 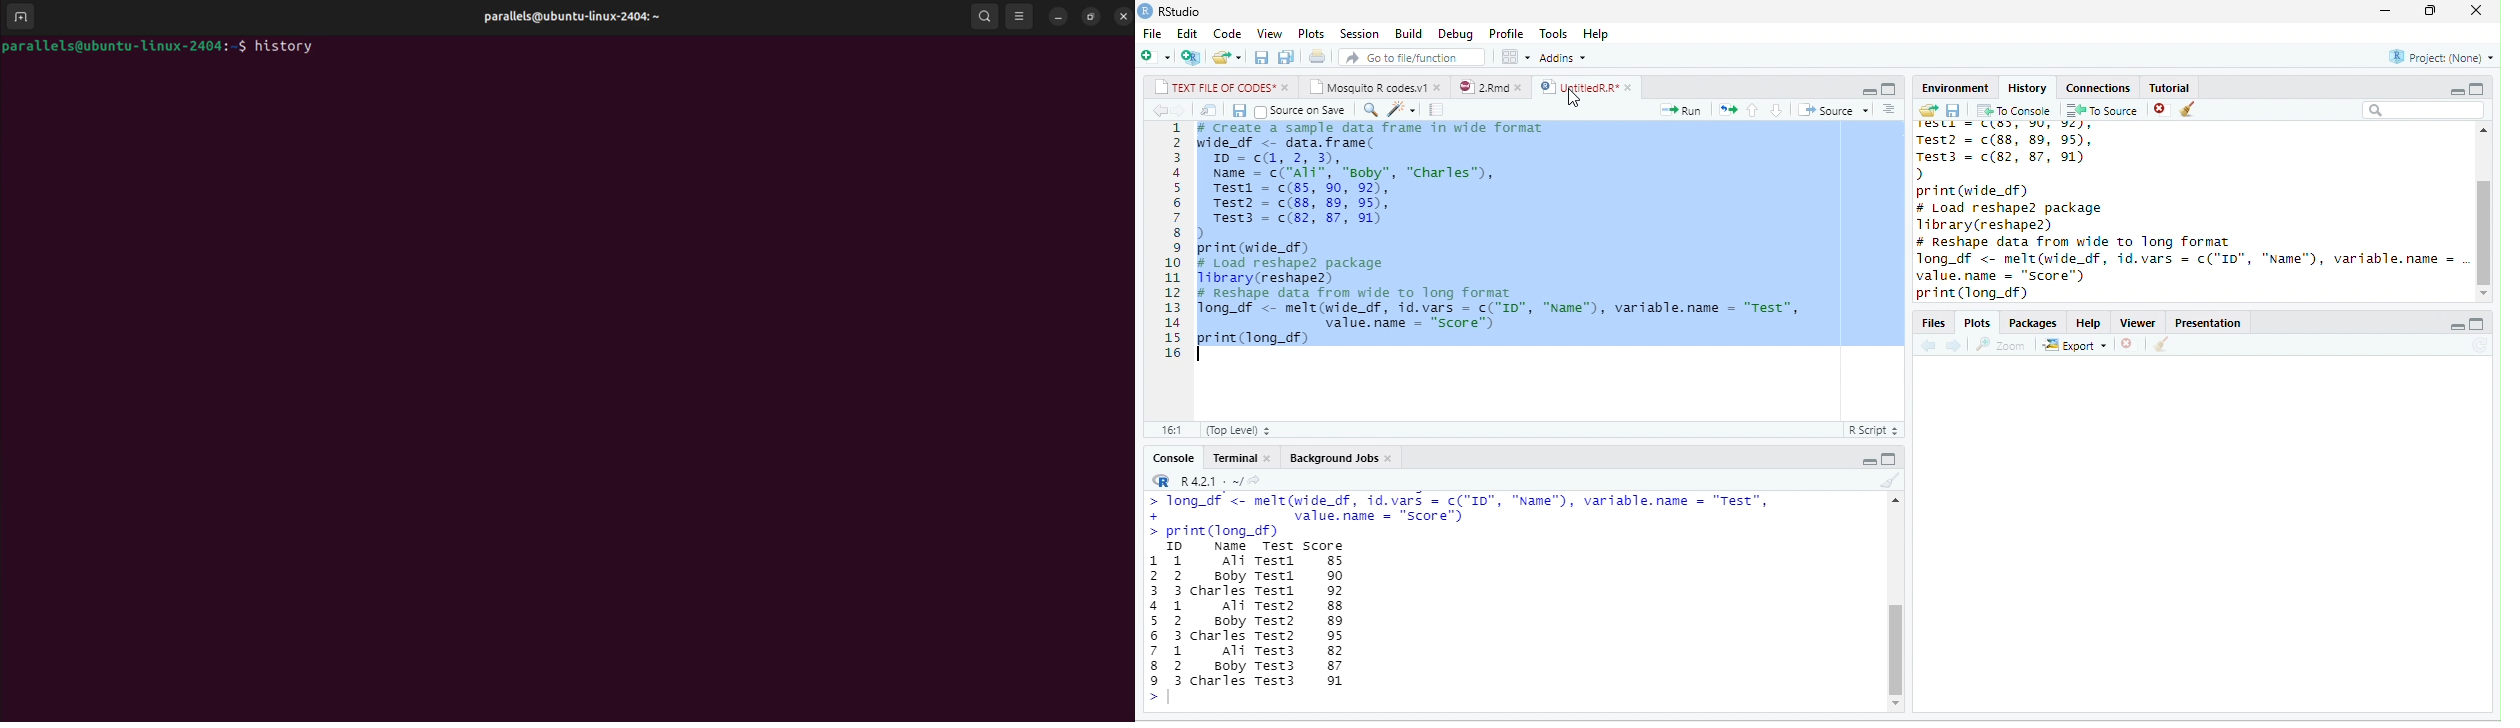 What do you see at coordinates (1896, 704) in the screenshot?
I see `scroll down` at bounding box center [1896, 704].